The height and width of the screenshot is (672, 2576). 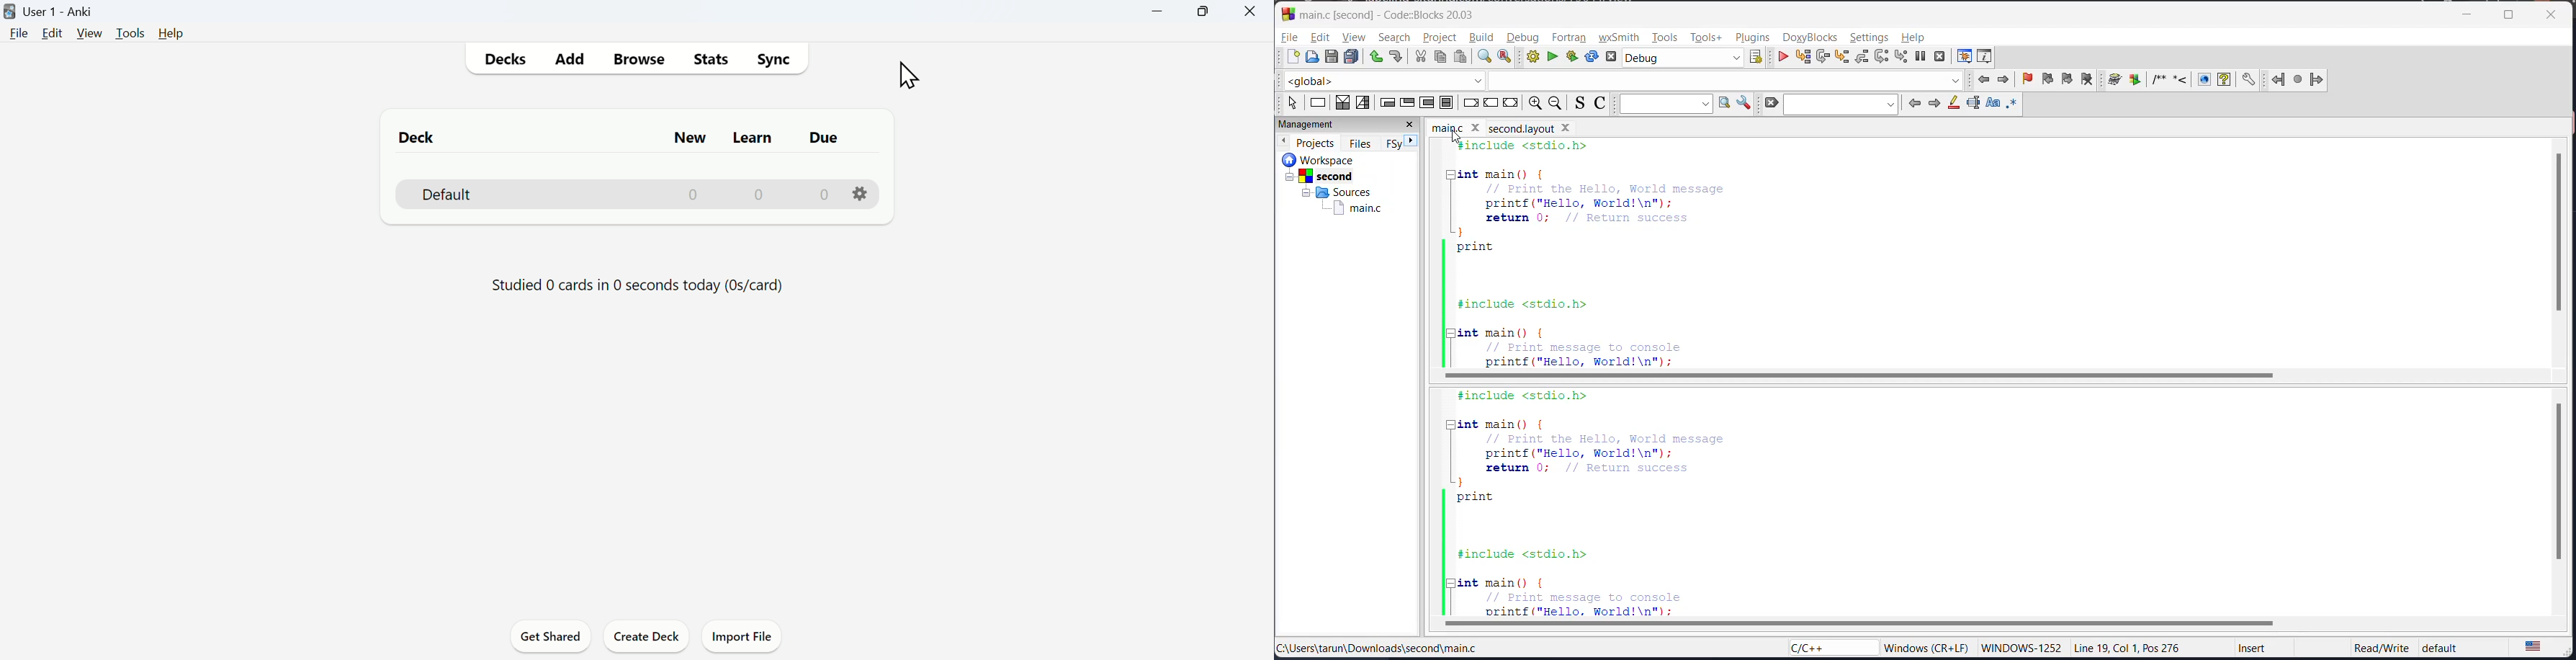 I want to click on Stats, so click(x=709, y=59).